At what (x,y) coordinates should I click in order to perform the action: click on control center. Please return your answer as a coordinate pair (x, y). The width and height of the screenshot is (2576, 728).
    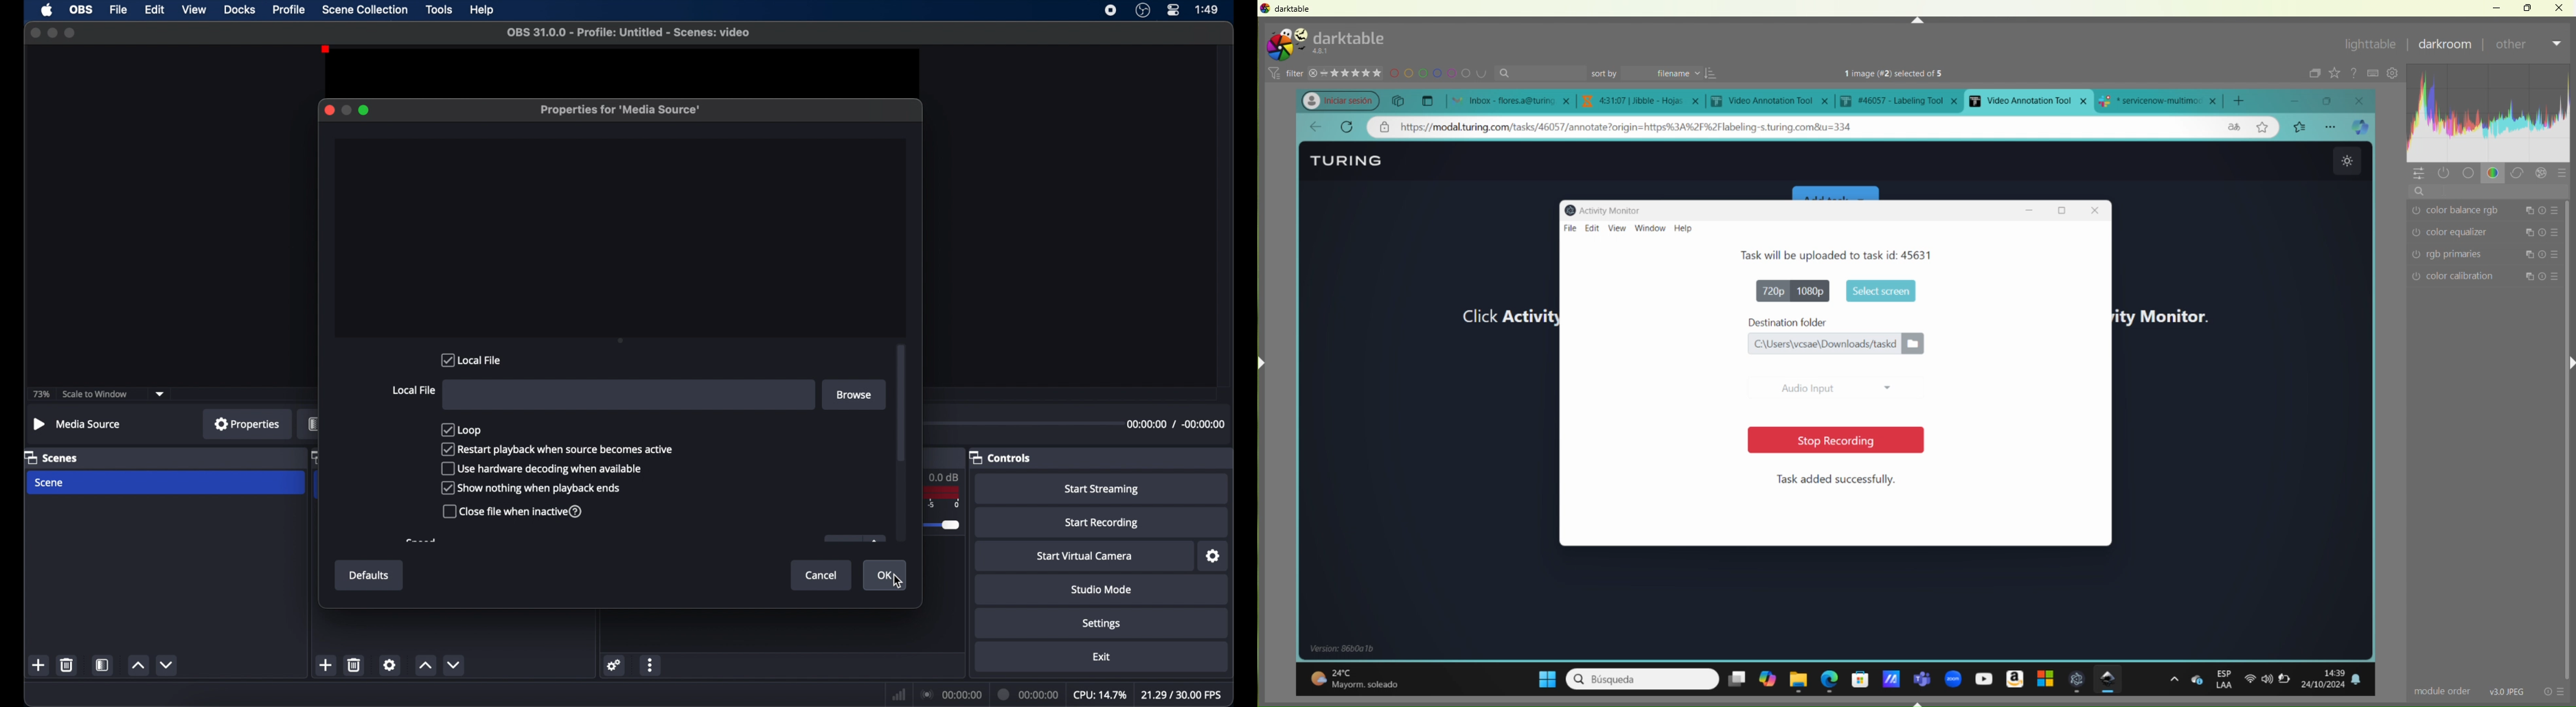
    Looking at the image, I should click on (1174, 10).